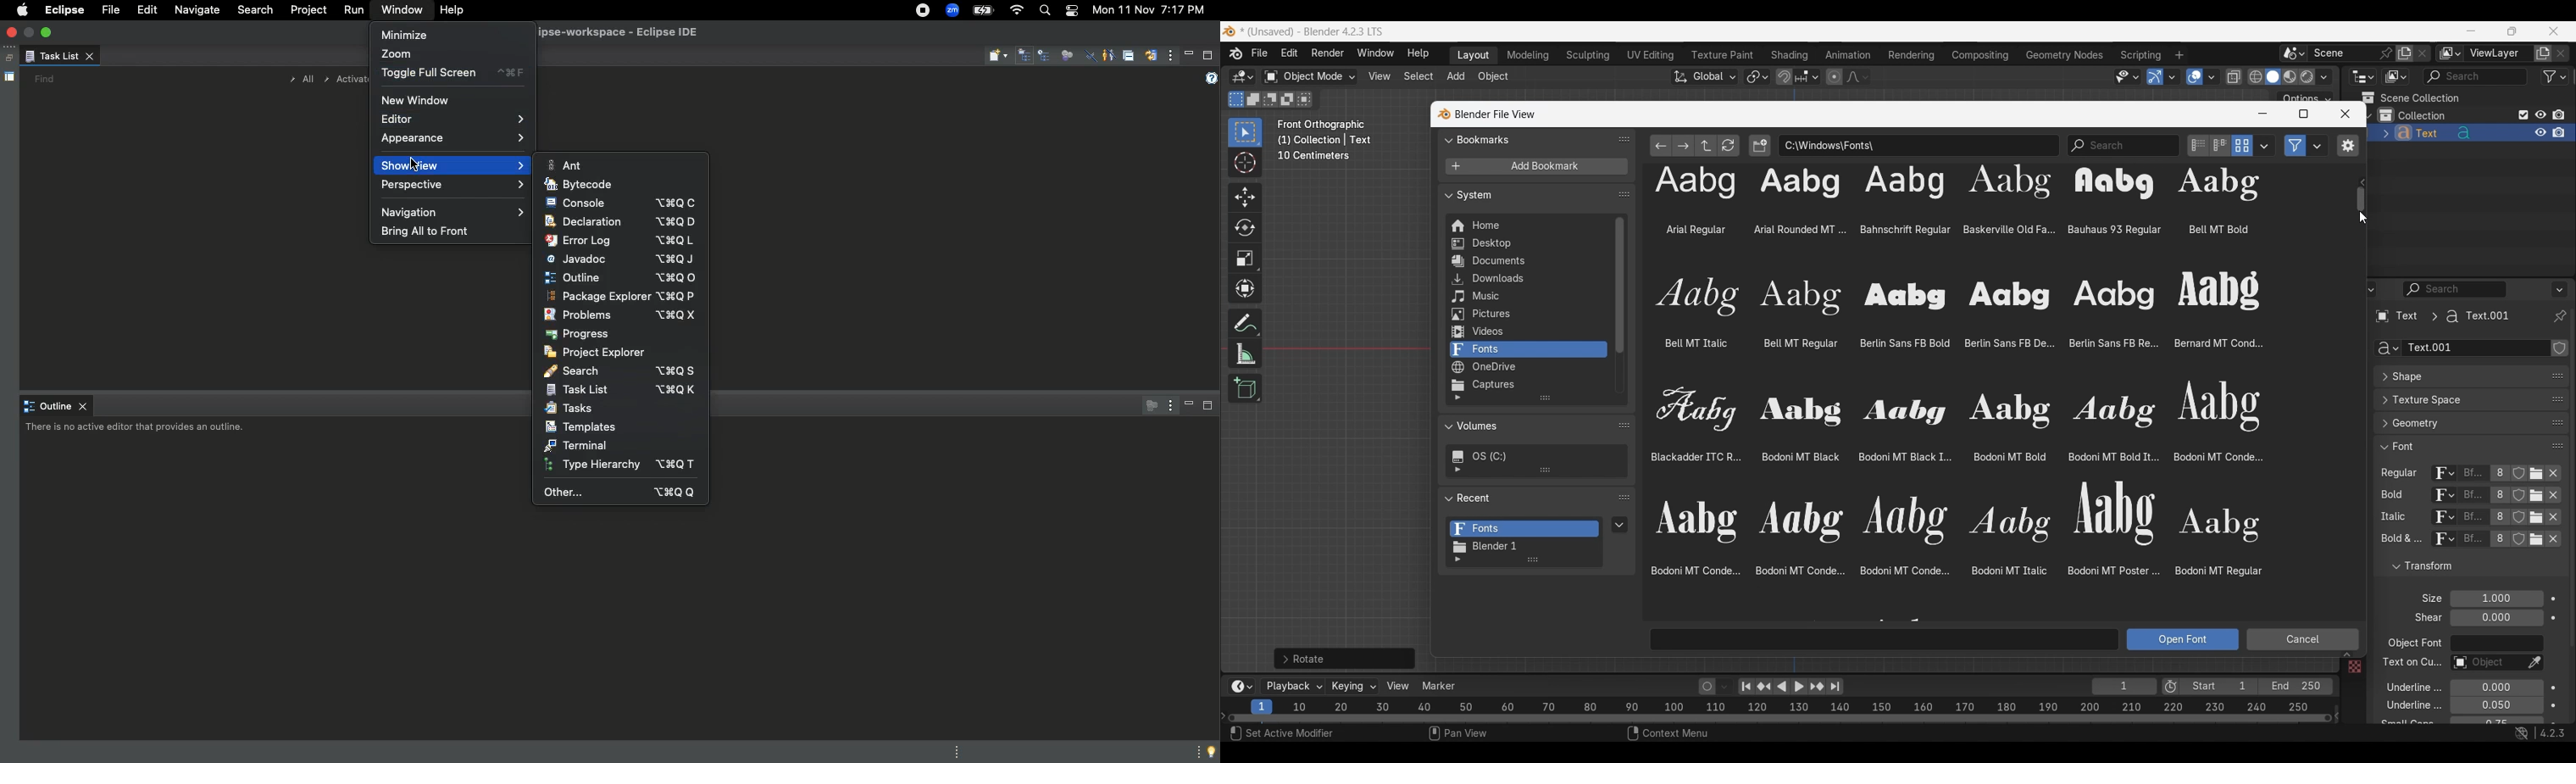 The width and height of the screenshot is (2576, 784). What do you see at coordinates (1527, 225) in the screenshot?
I see `Home folder` at bounding box center [1527, 225].